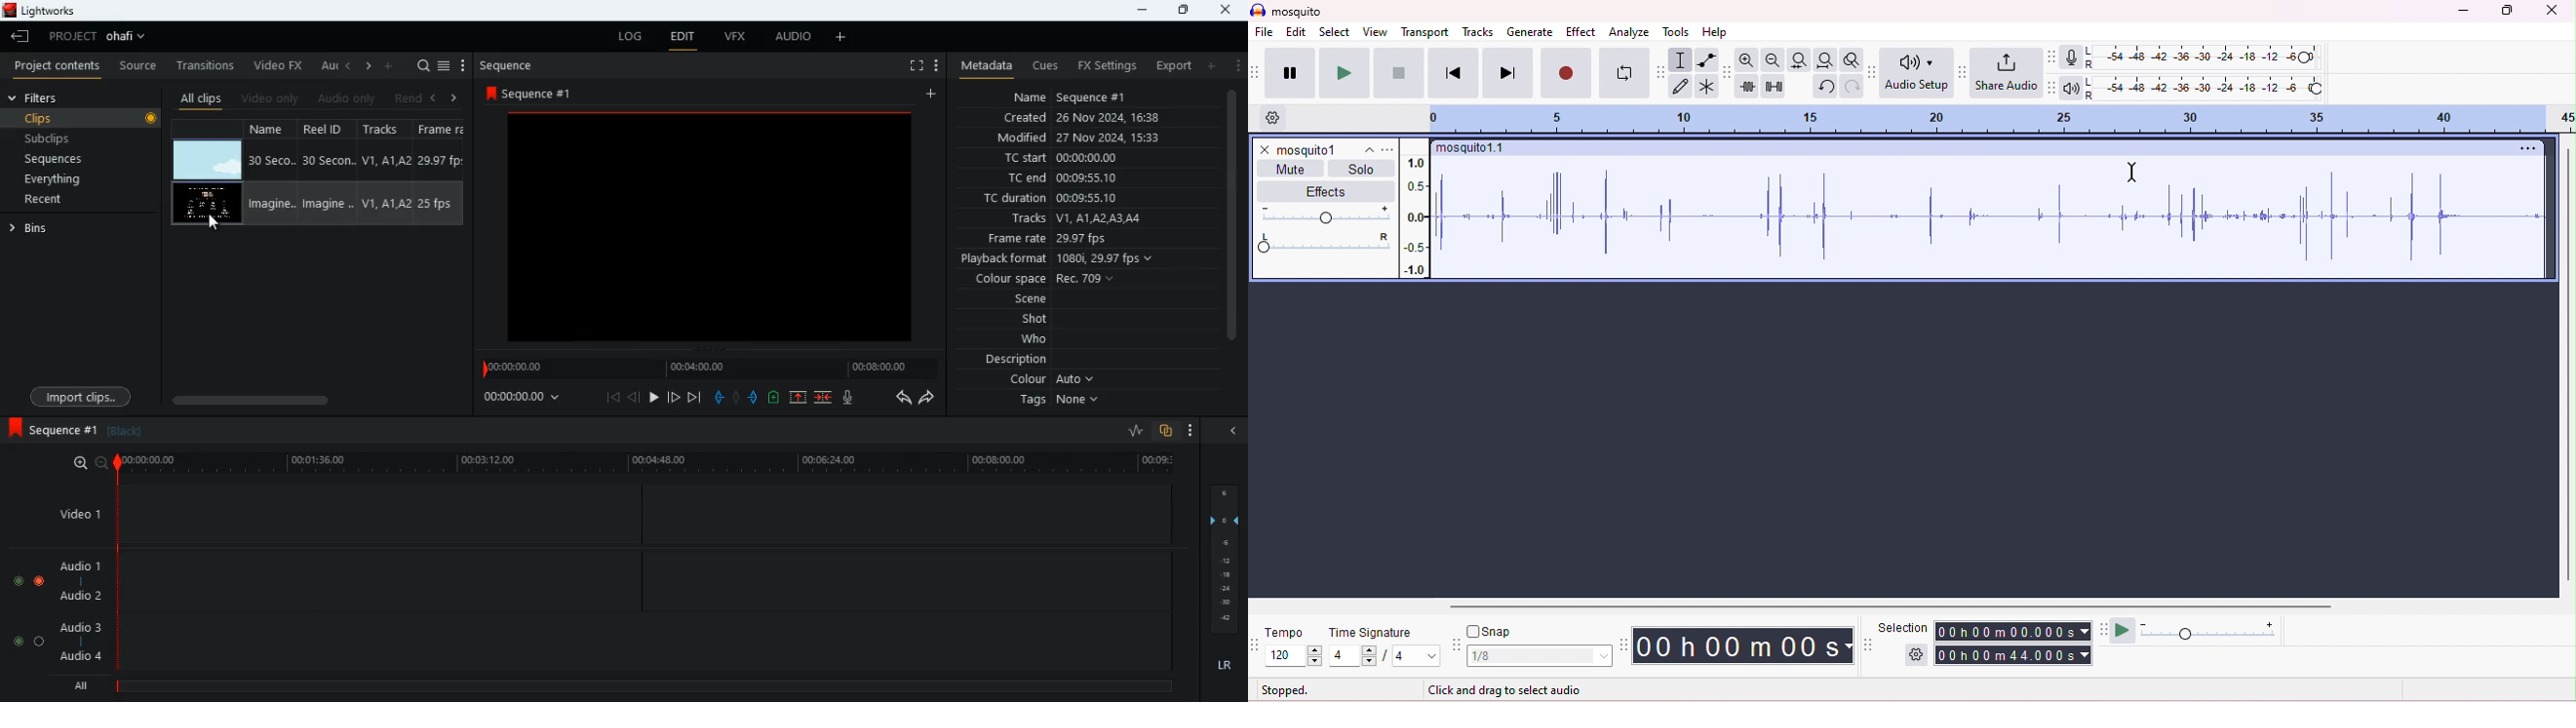 Image resolution: width=2576 pixels, height=728 pixels. What do you see at coordinates (1874, 72) in the screenshot?
I see `audio set up tool bar` at bounding box center [1874, 72].